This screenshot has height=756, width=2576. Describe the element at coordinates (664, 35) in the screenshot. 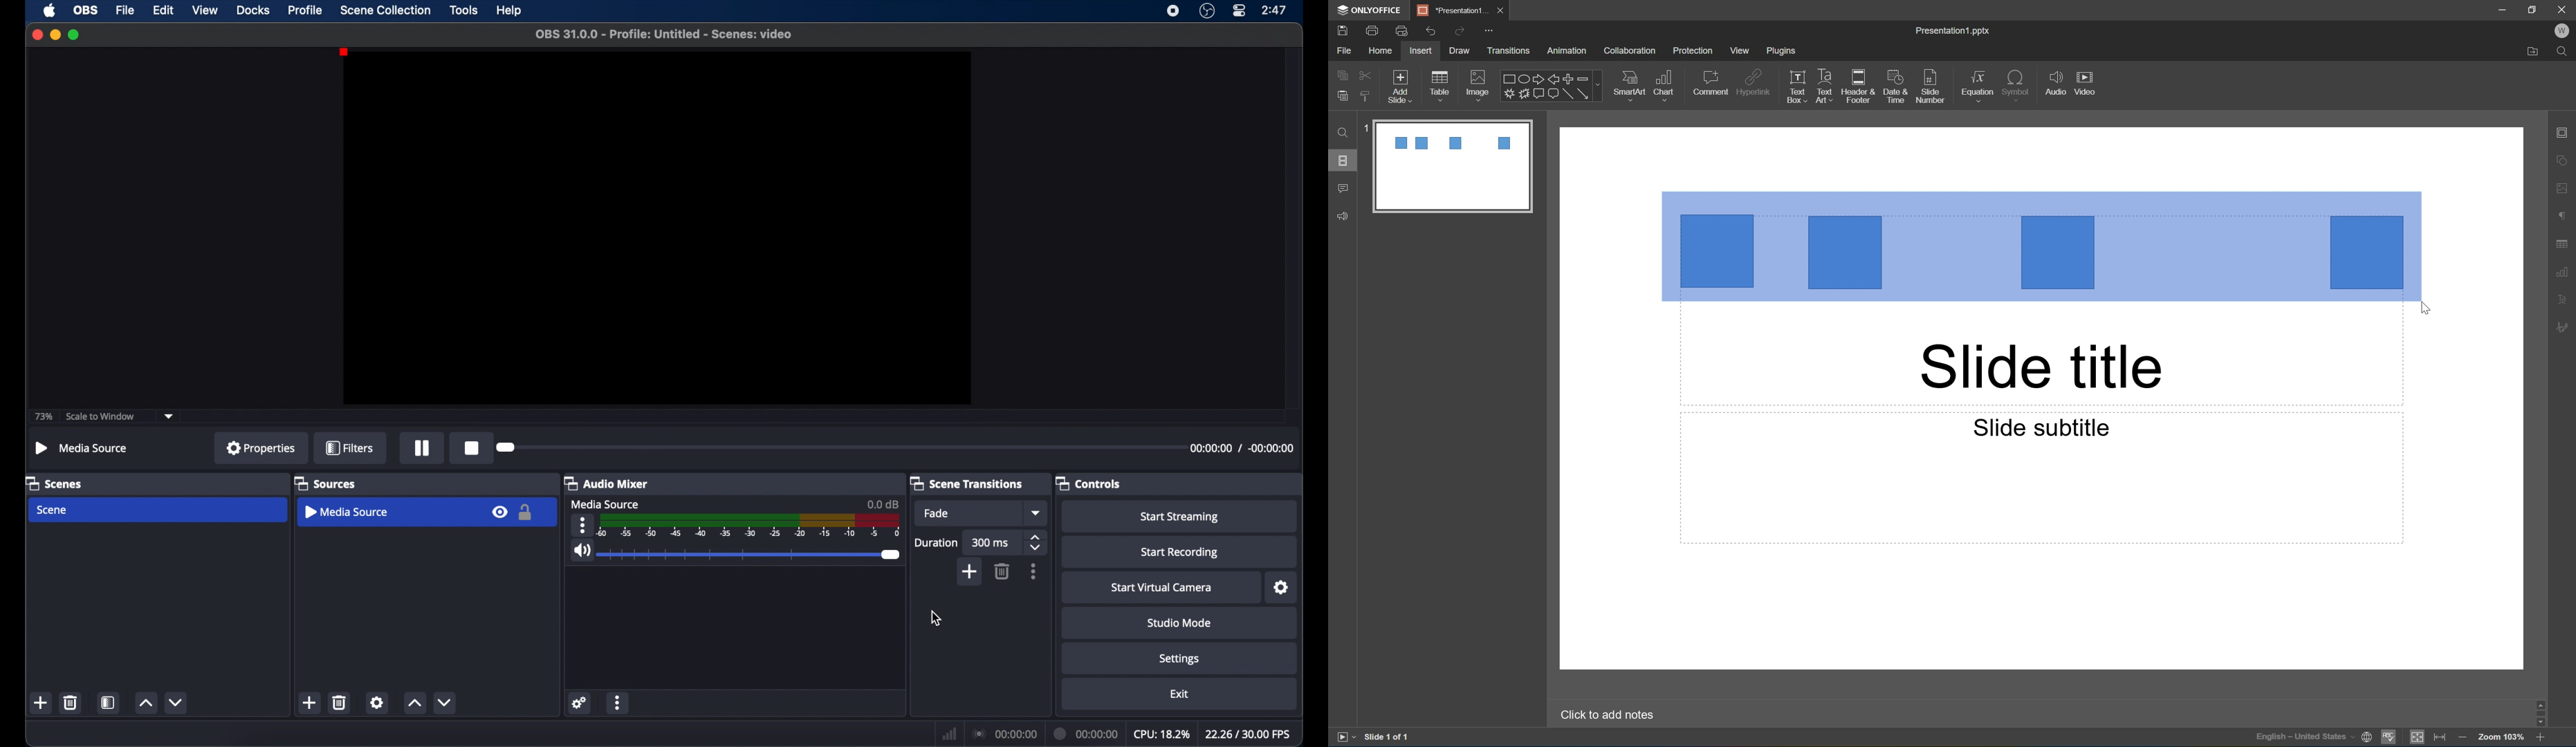

I see `file name` at that location.